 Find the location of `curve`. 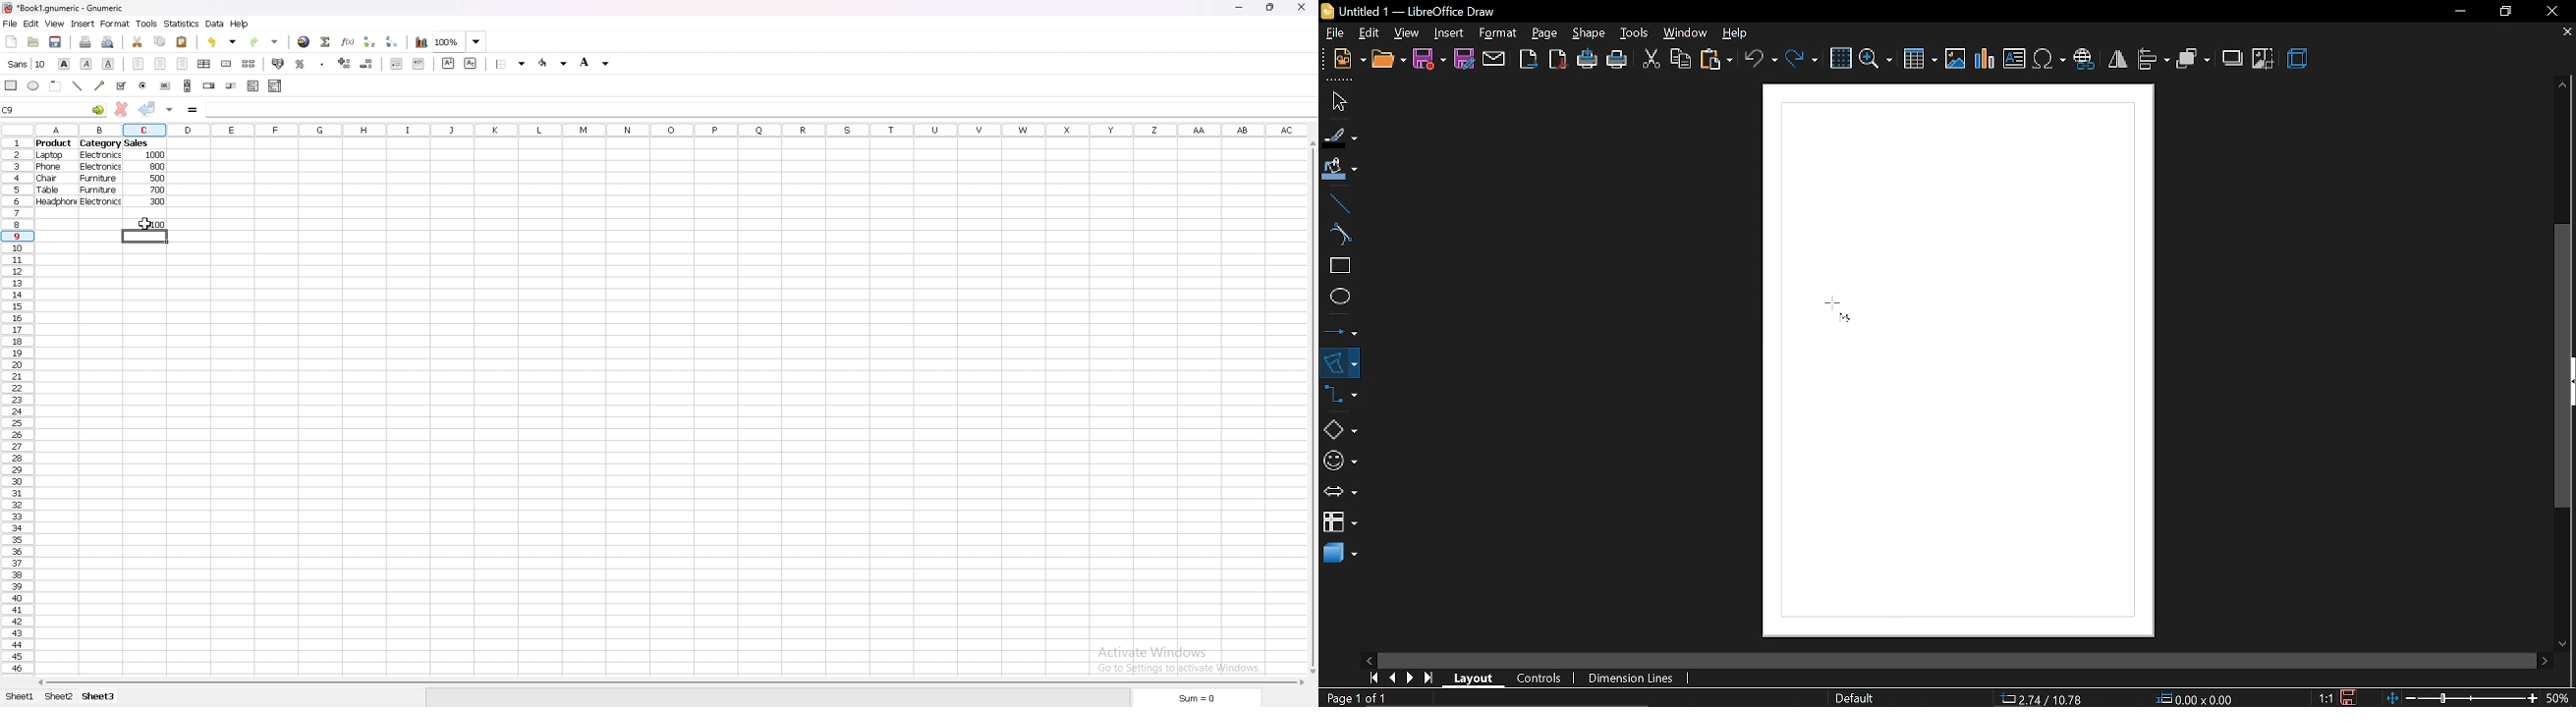

curve is located at coordinates (1336, 236).